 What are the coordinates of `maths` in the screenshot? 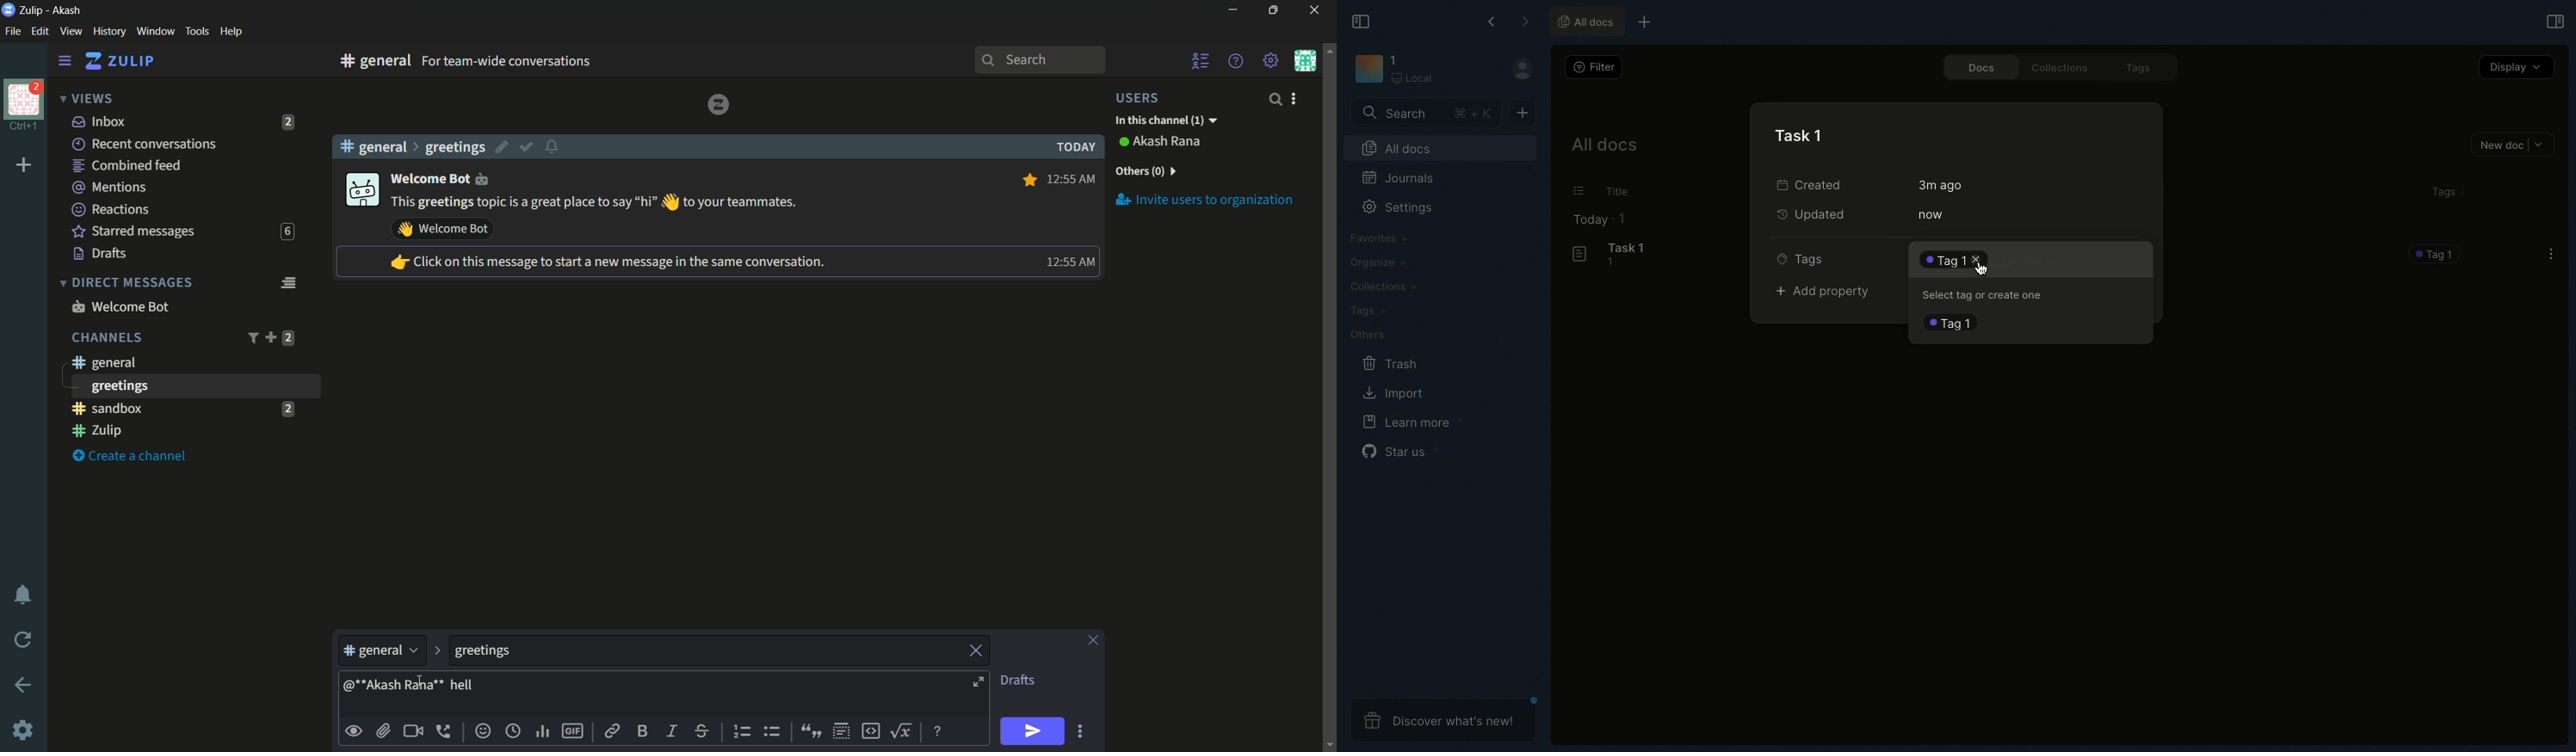 It's located at (904, 730).